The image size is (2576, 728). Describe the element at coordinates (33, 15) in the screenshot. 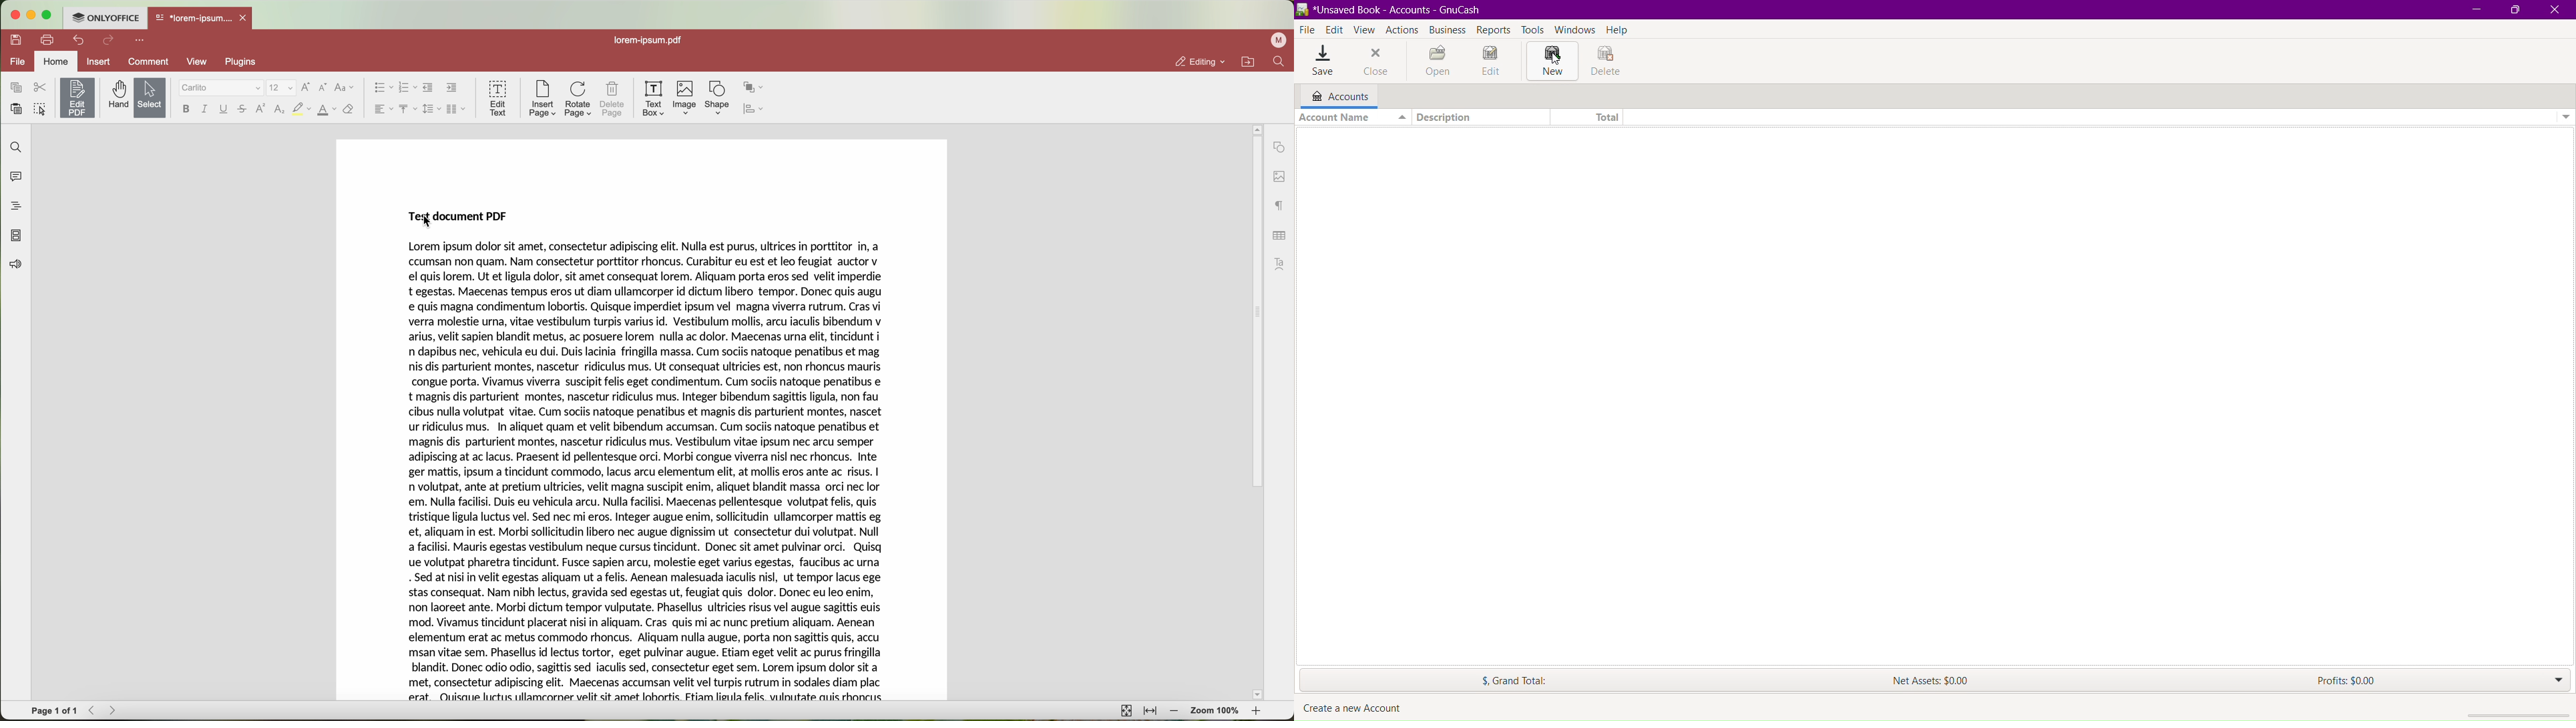

I see `minimize` at that location.